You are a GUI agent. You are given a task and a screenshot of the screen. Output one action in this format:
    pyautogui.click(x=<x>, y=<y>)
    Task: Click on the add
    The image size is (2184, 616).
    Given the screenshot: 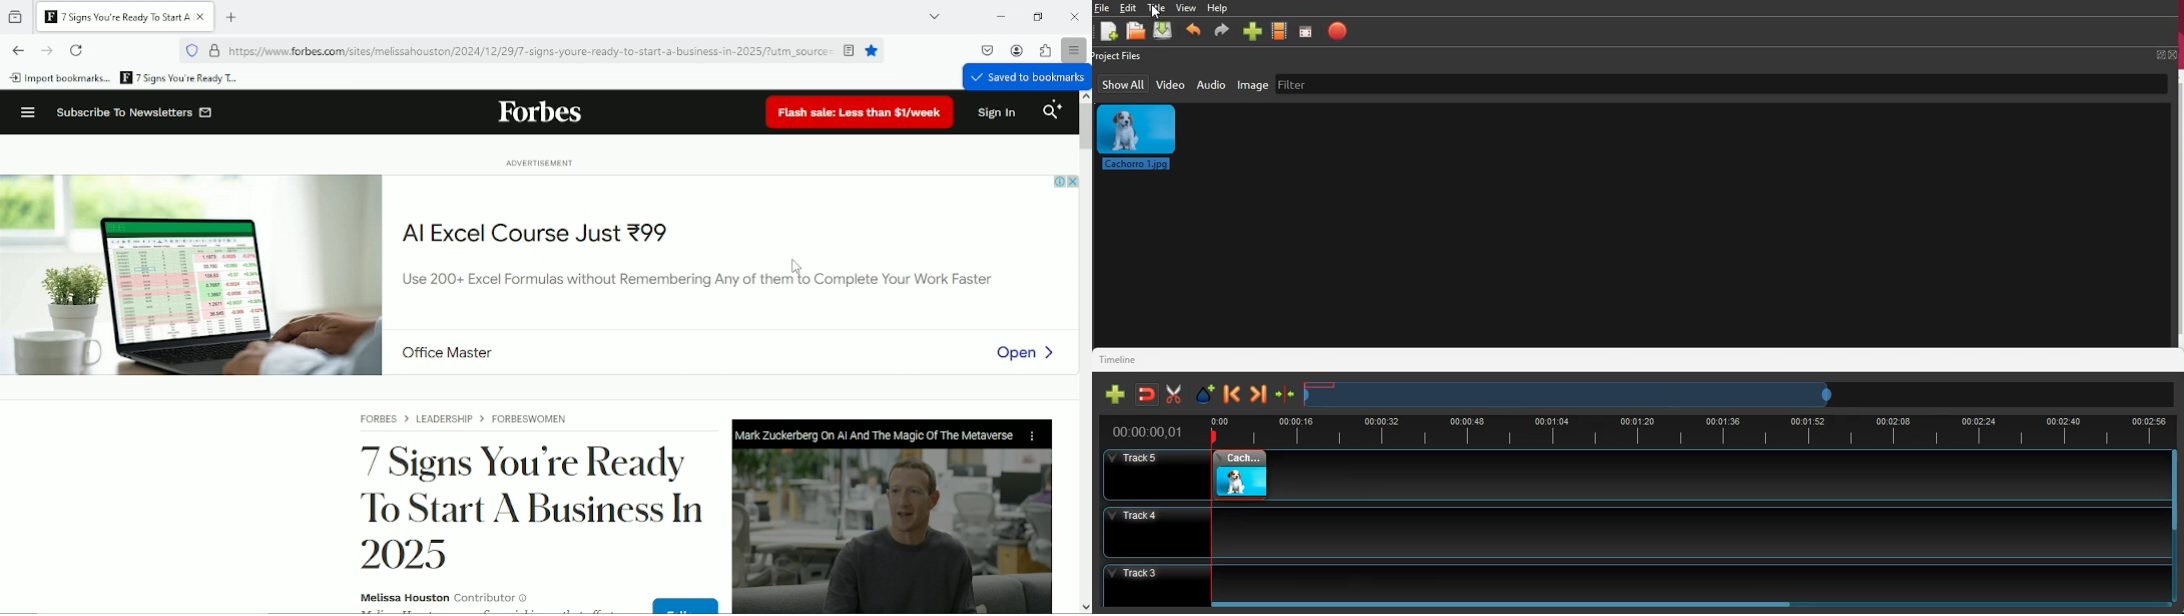 What is the action you would take?
    pyautogui.click(x=1252, y=33)
    